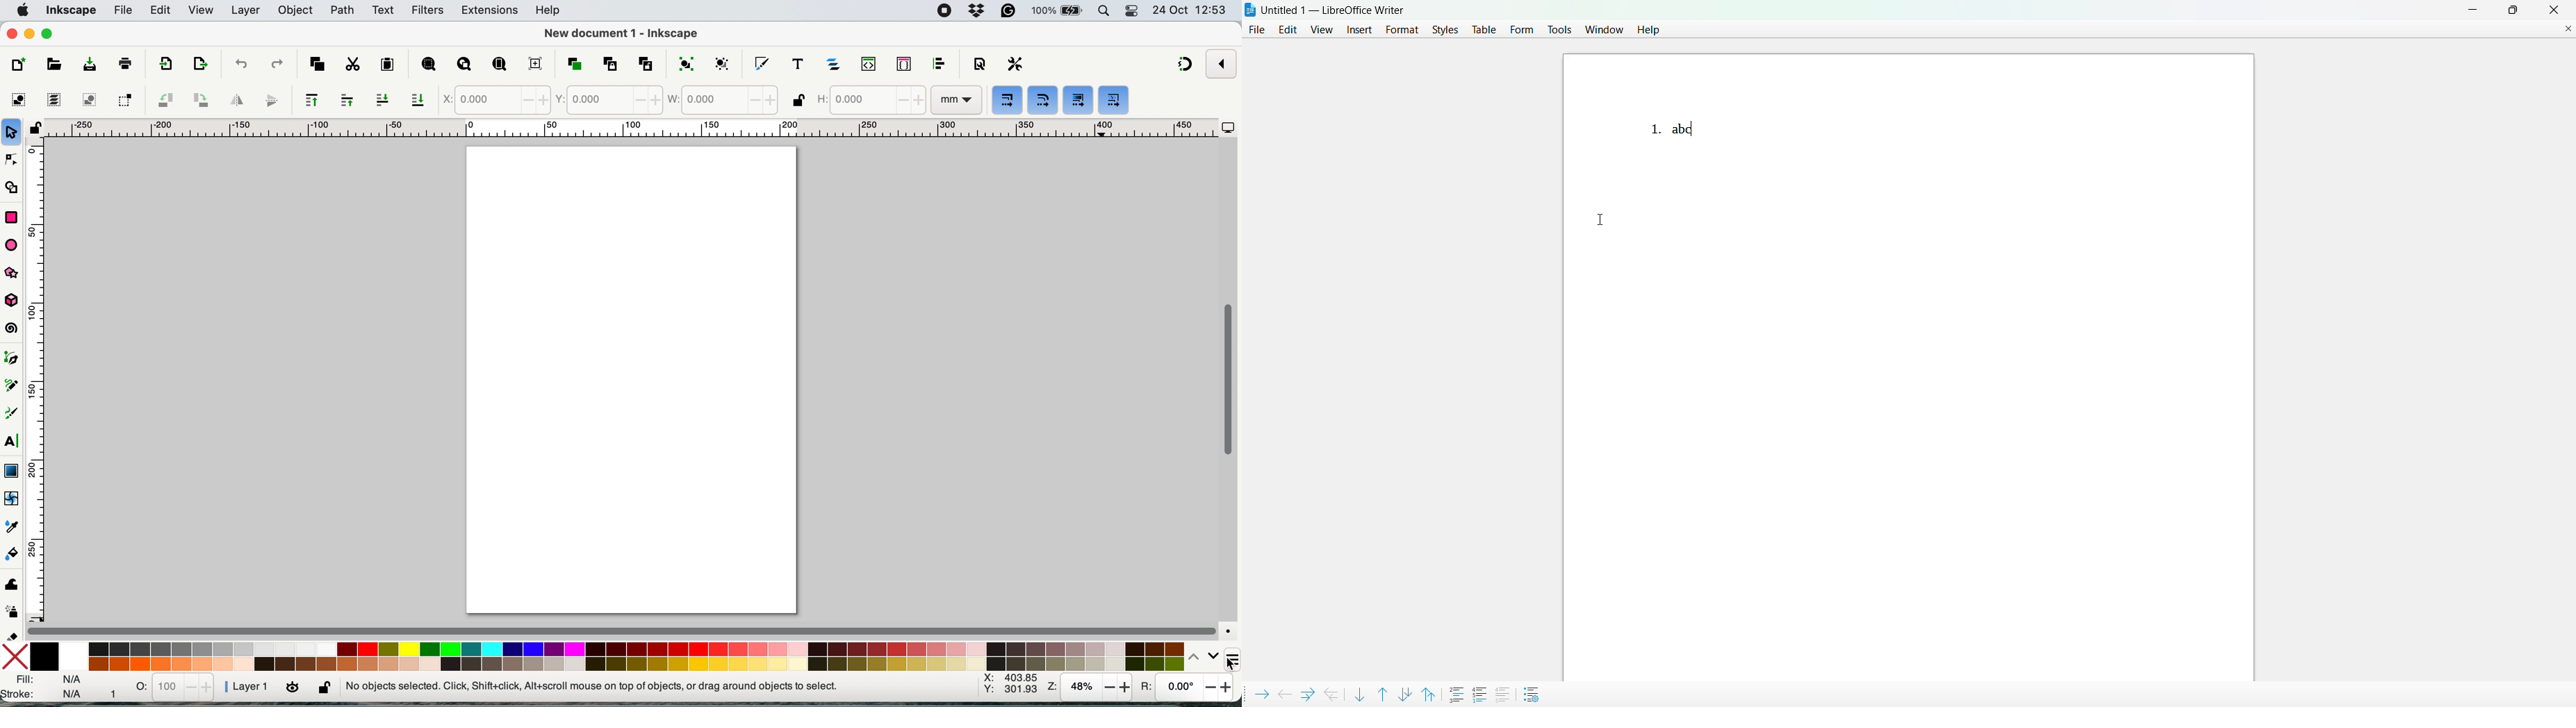 Image resolution: width=2576 pixels, height=728 pixels. I want to click on object, so click(298, 11).